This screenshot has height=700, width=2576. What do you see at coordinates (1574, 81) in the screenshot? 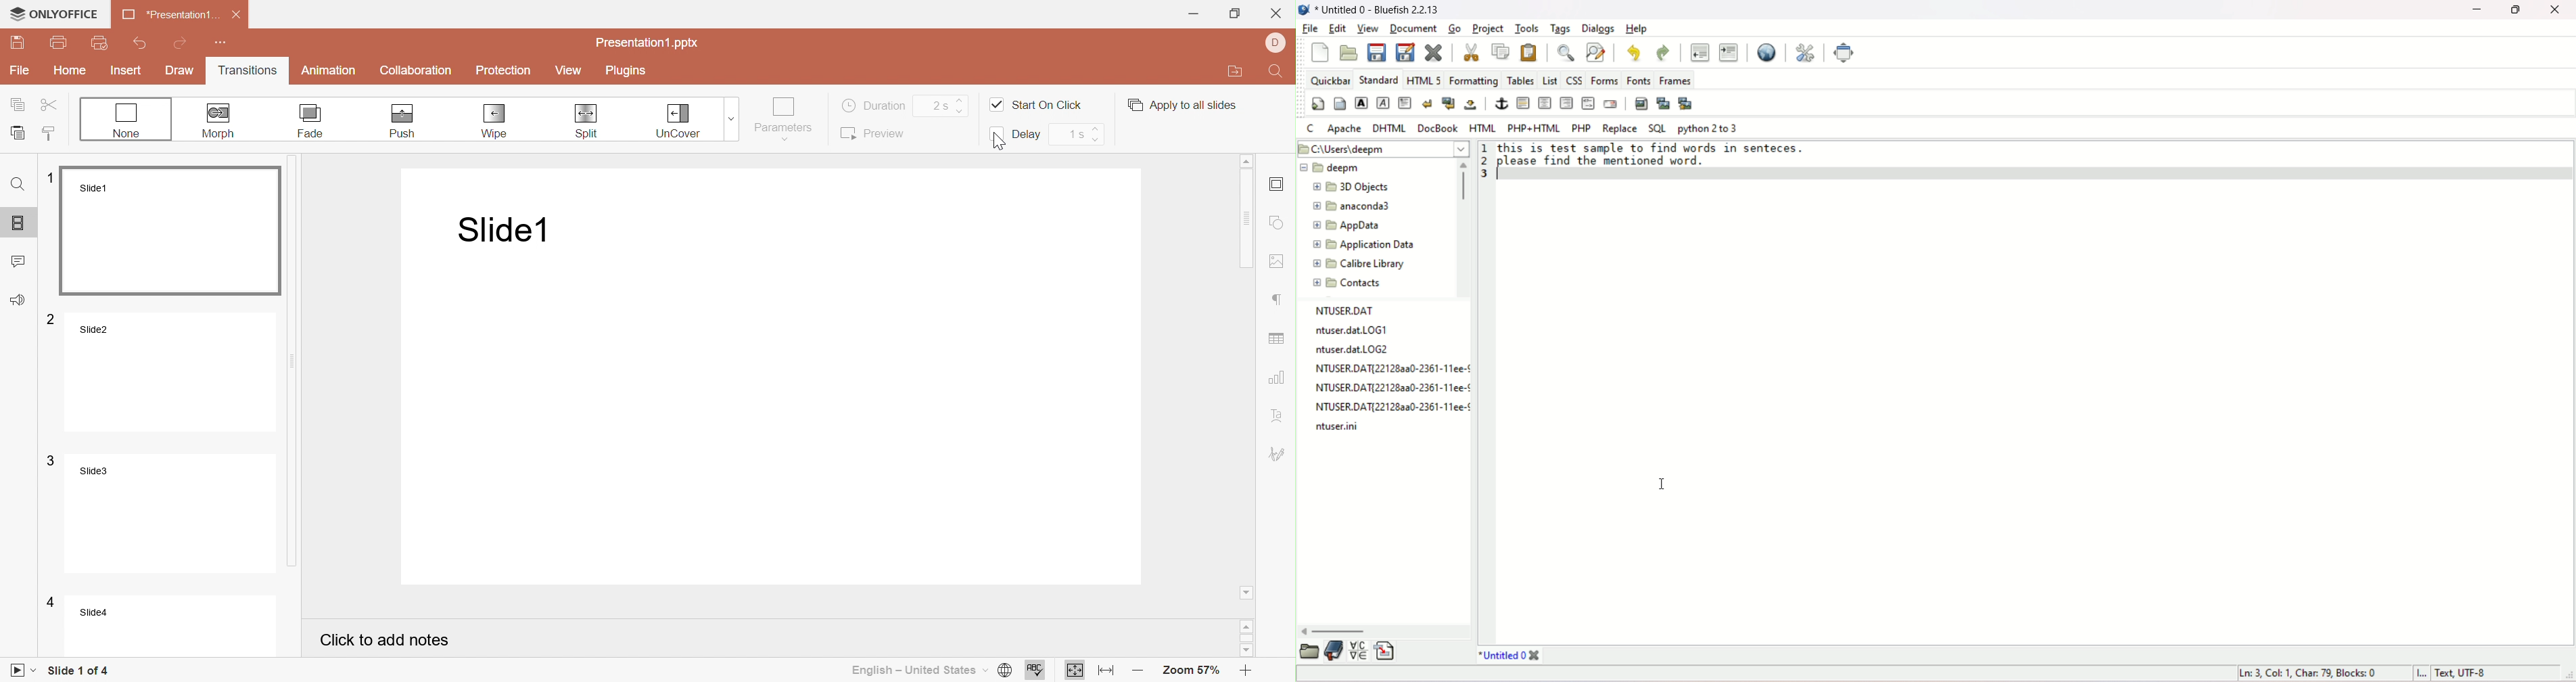
I see `CSS` at bounding box center [1574, 81].